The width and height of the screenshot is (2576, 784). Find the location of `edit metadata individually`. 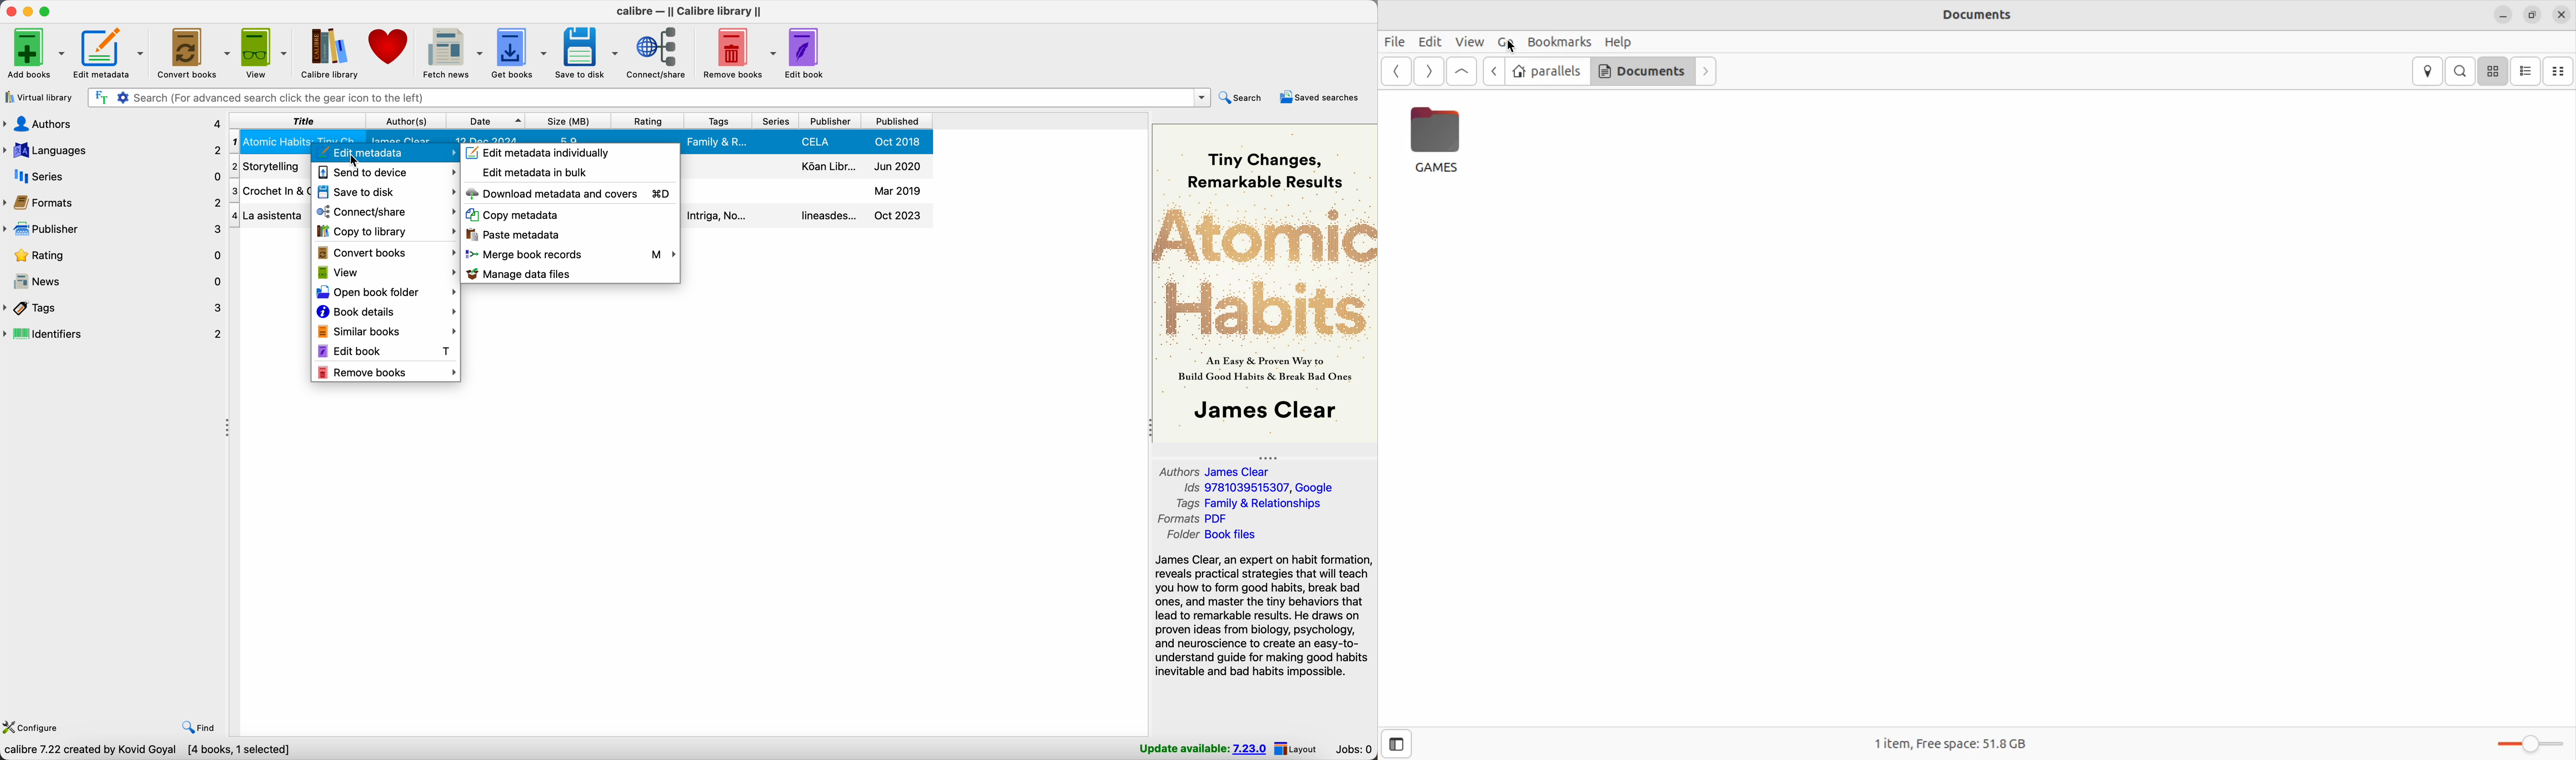

edit metadata individually is located at coordinates (546, 151).